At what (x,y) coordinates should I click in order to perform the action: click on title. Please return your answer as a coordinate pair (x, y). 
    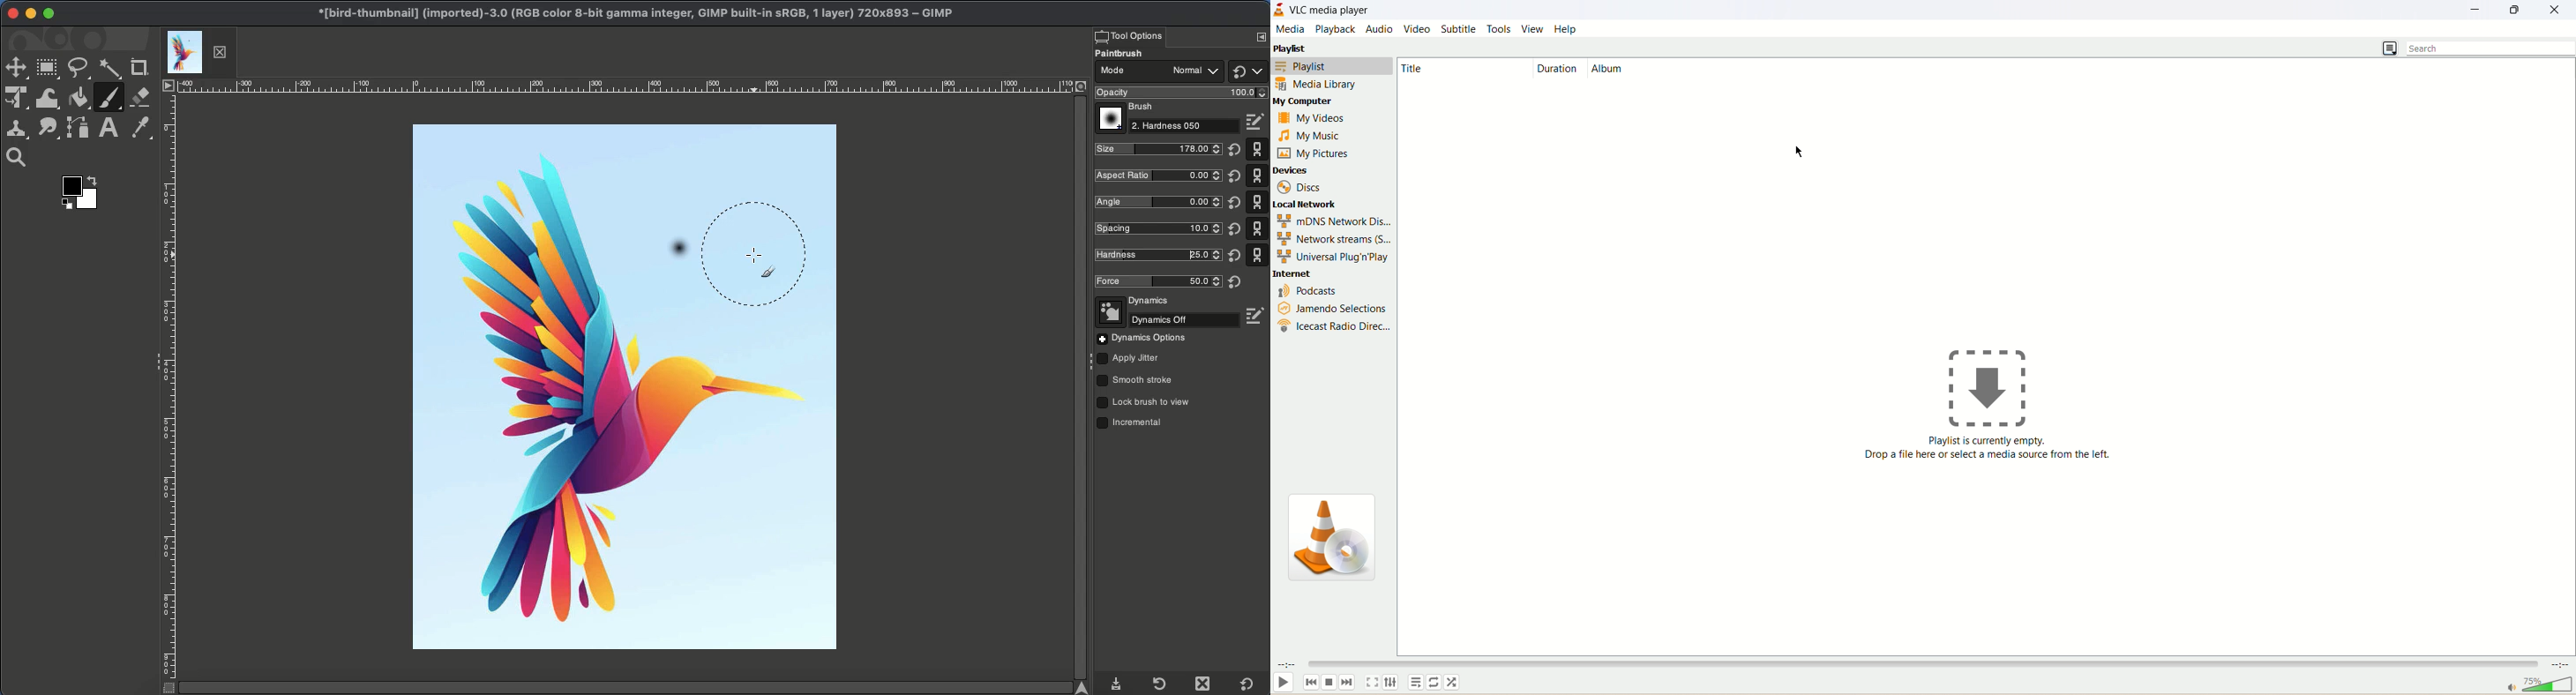
    Looking at the image, I should click on (1419, 70).